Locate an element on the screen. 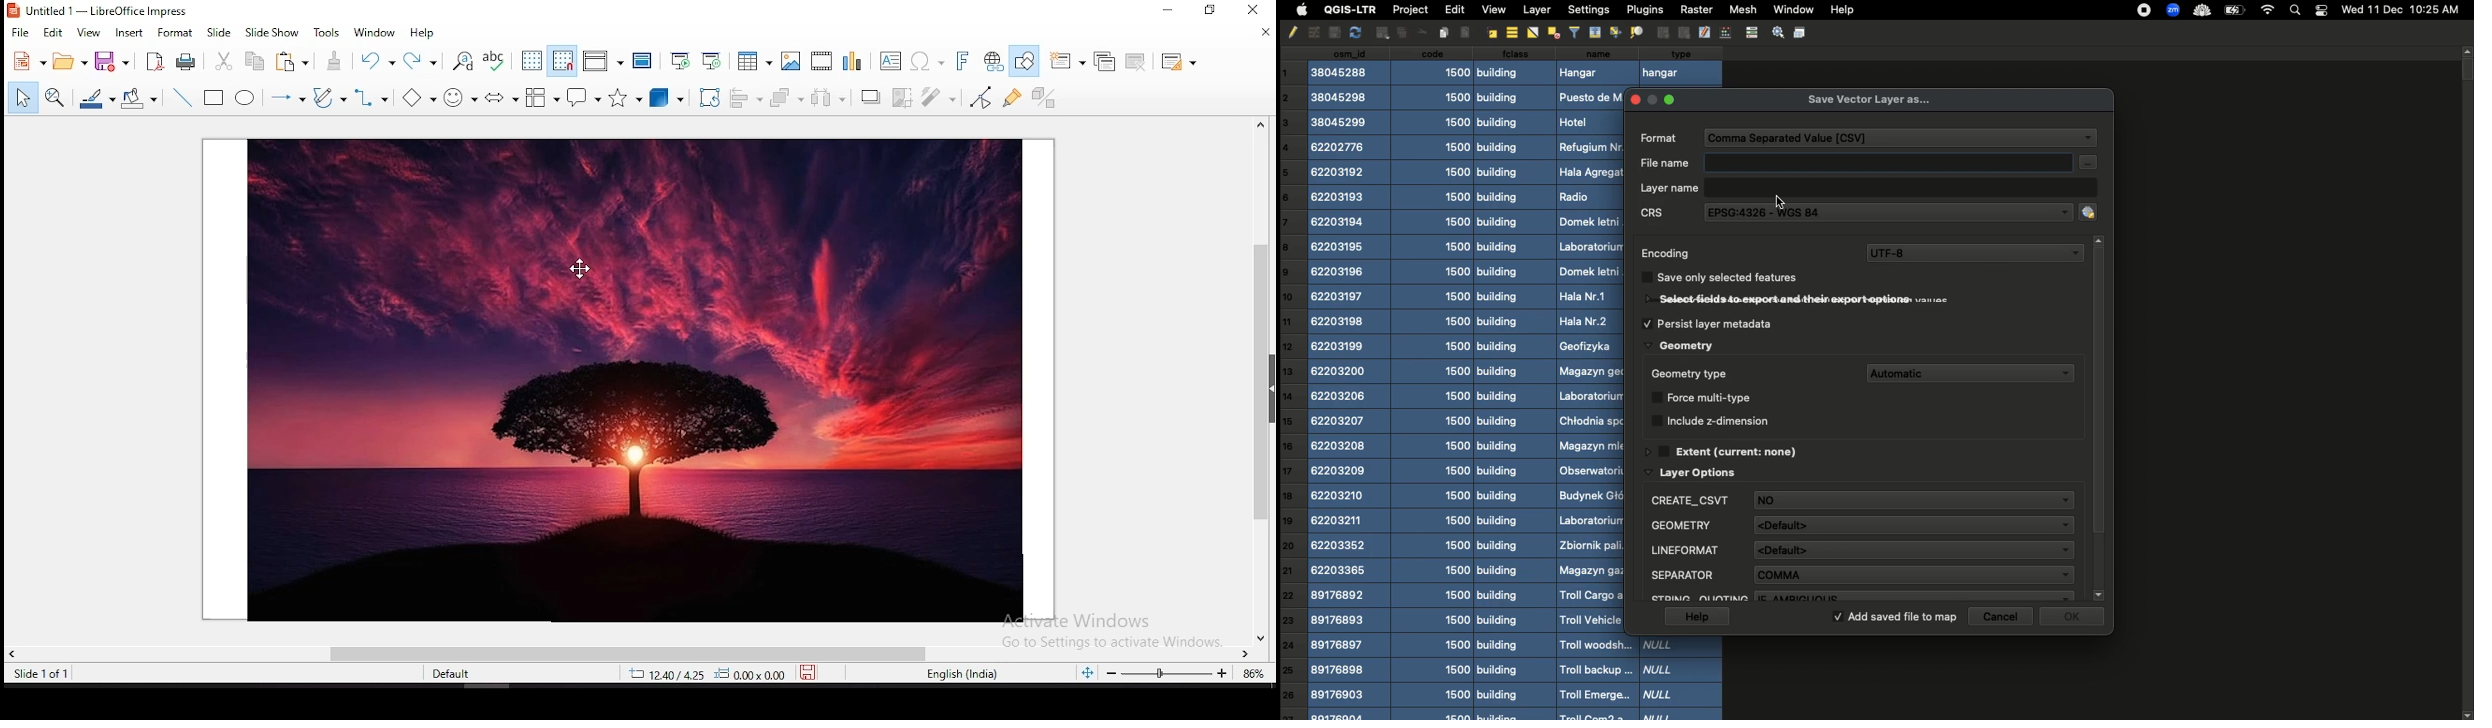 The height and width of the screenshot is (728, 2492). stars and banners is located at coordinates (627, 98).